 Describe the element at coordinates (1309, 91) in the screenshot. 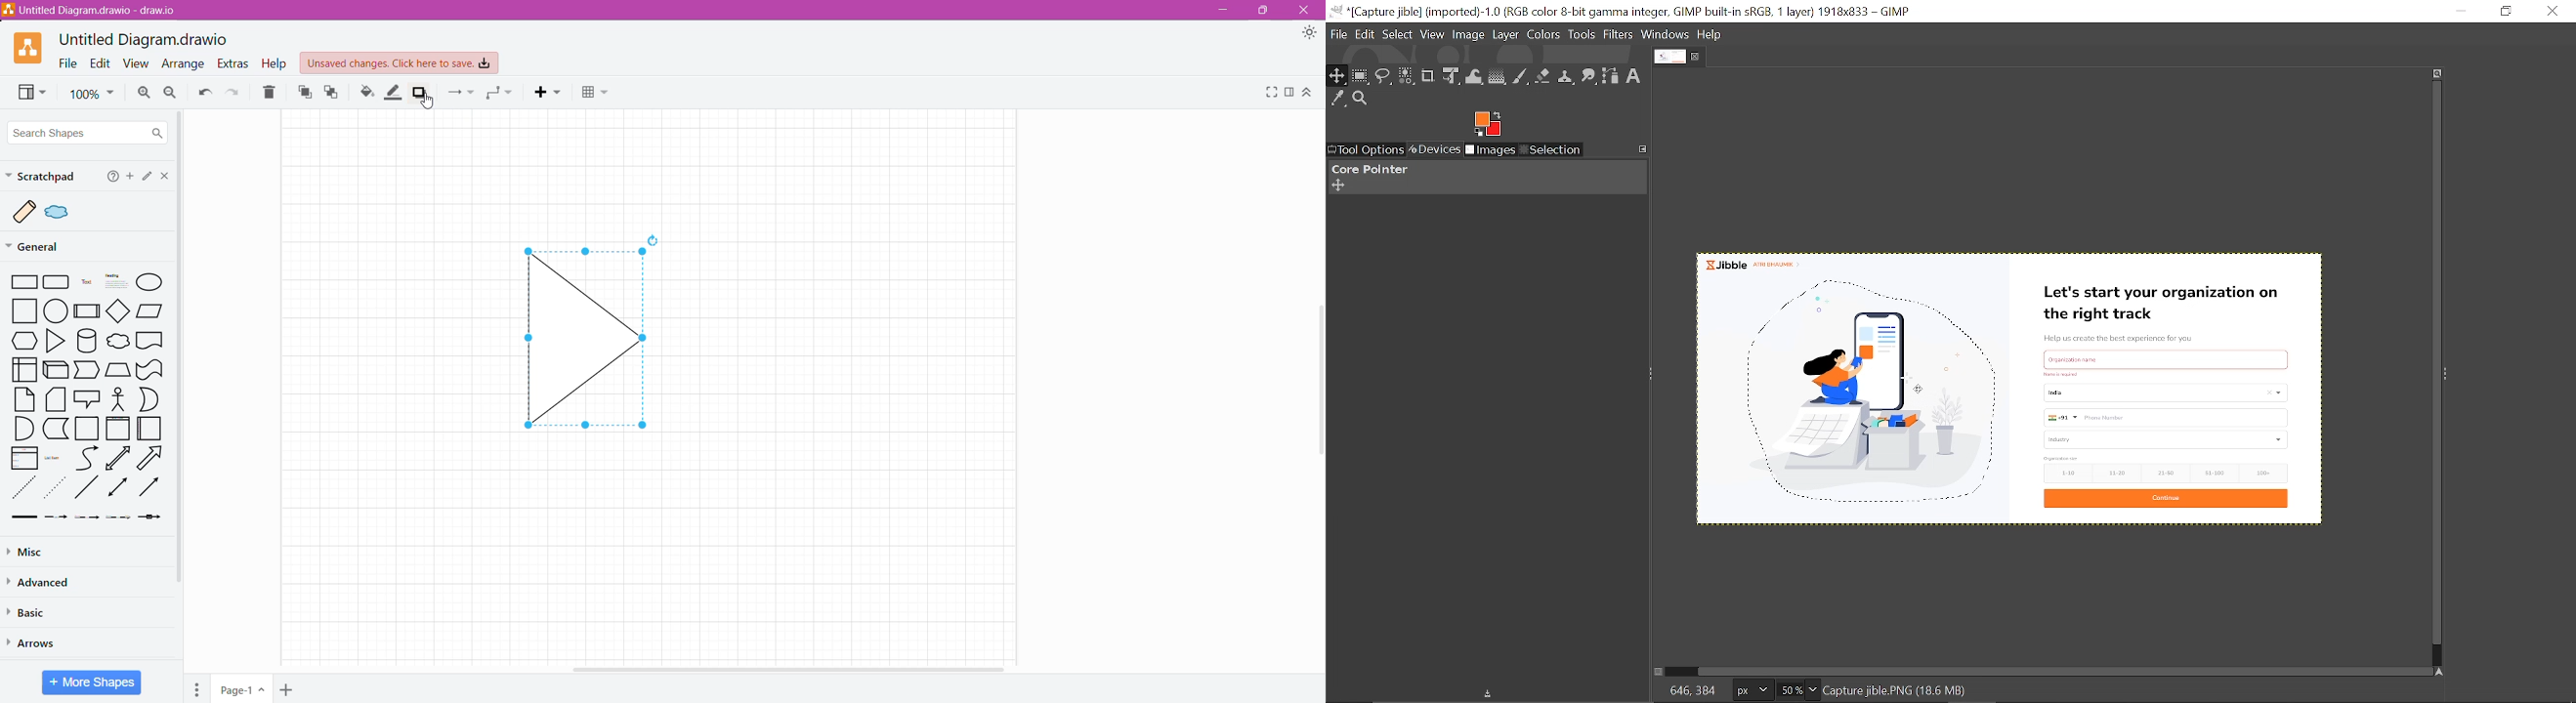

I see `Expand/Collapse` at that location.